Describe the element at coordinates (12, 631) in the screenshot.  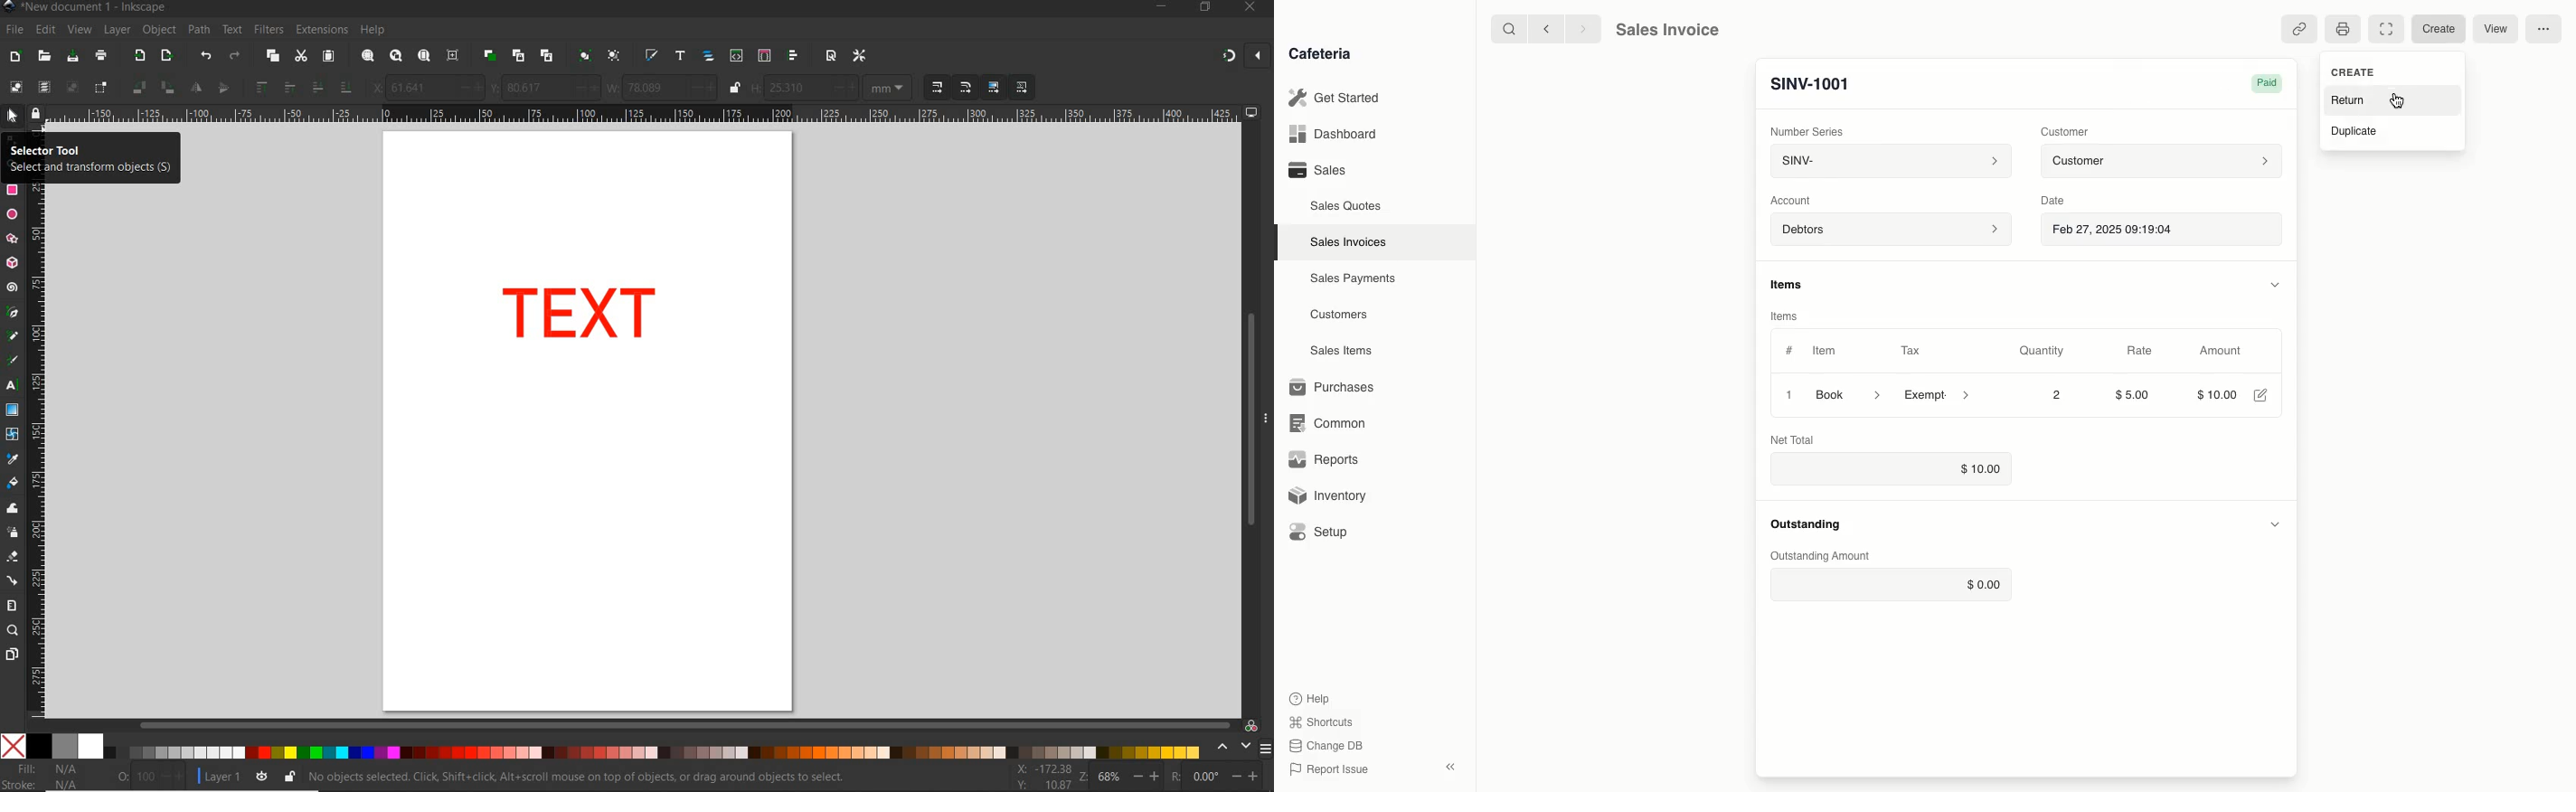
I see `zoom tool` at that location.